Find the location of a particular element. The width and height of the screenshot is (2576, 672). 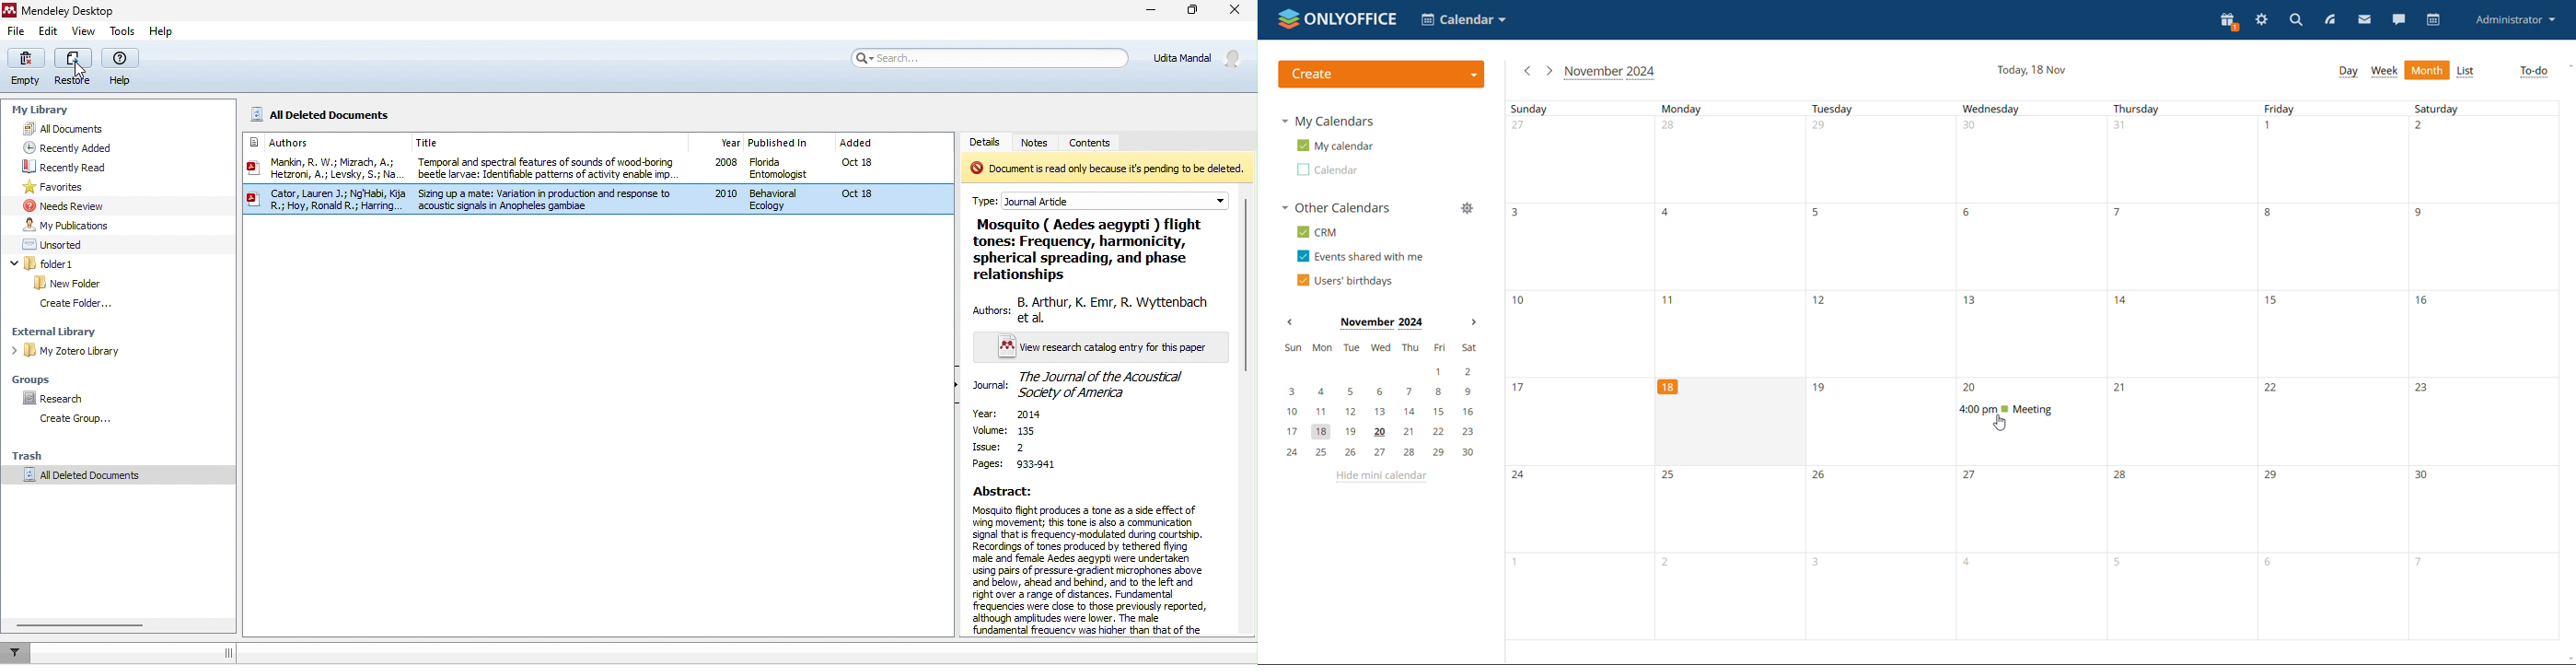

hide mini calendar is located at coordinates (1381, 477).